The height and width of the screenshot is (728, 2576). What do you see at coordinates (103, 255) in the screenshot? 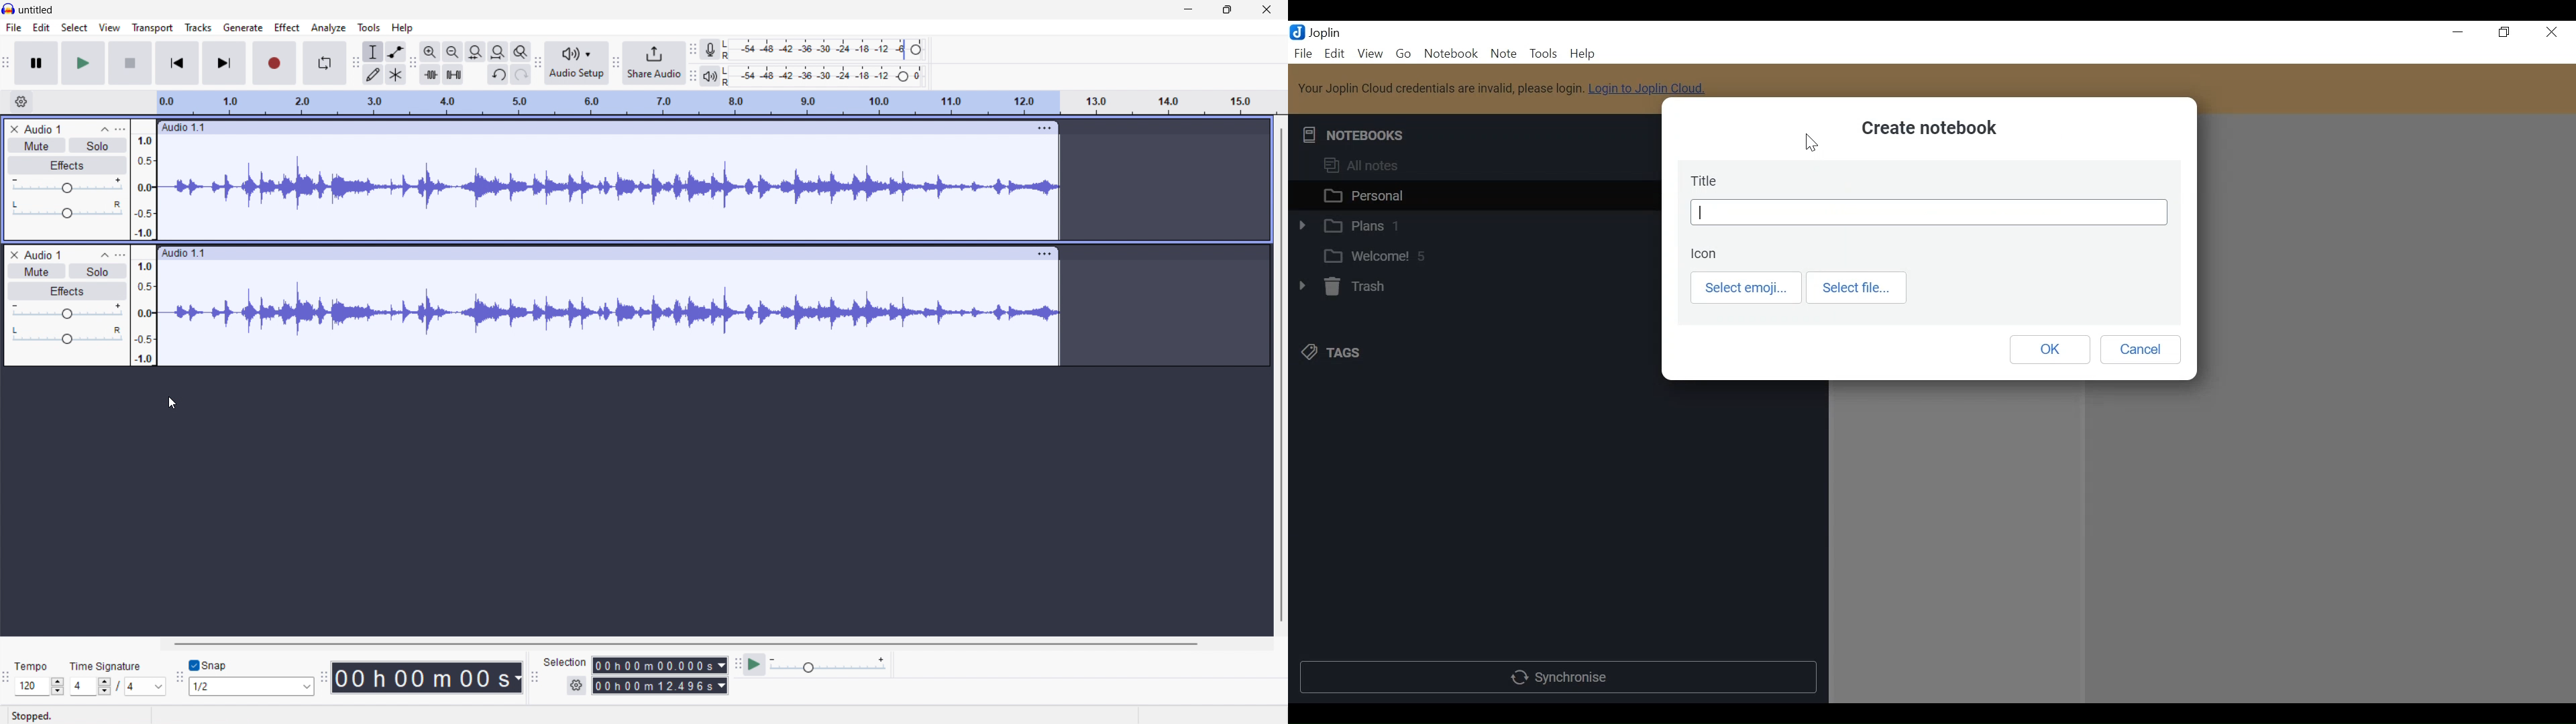
I see `Collapse` at bounding box center [103, 255].